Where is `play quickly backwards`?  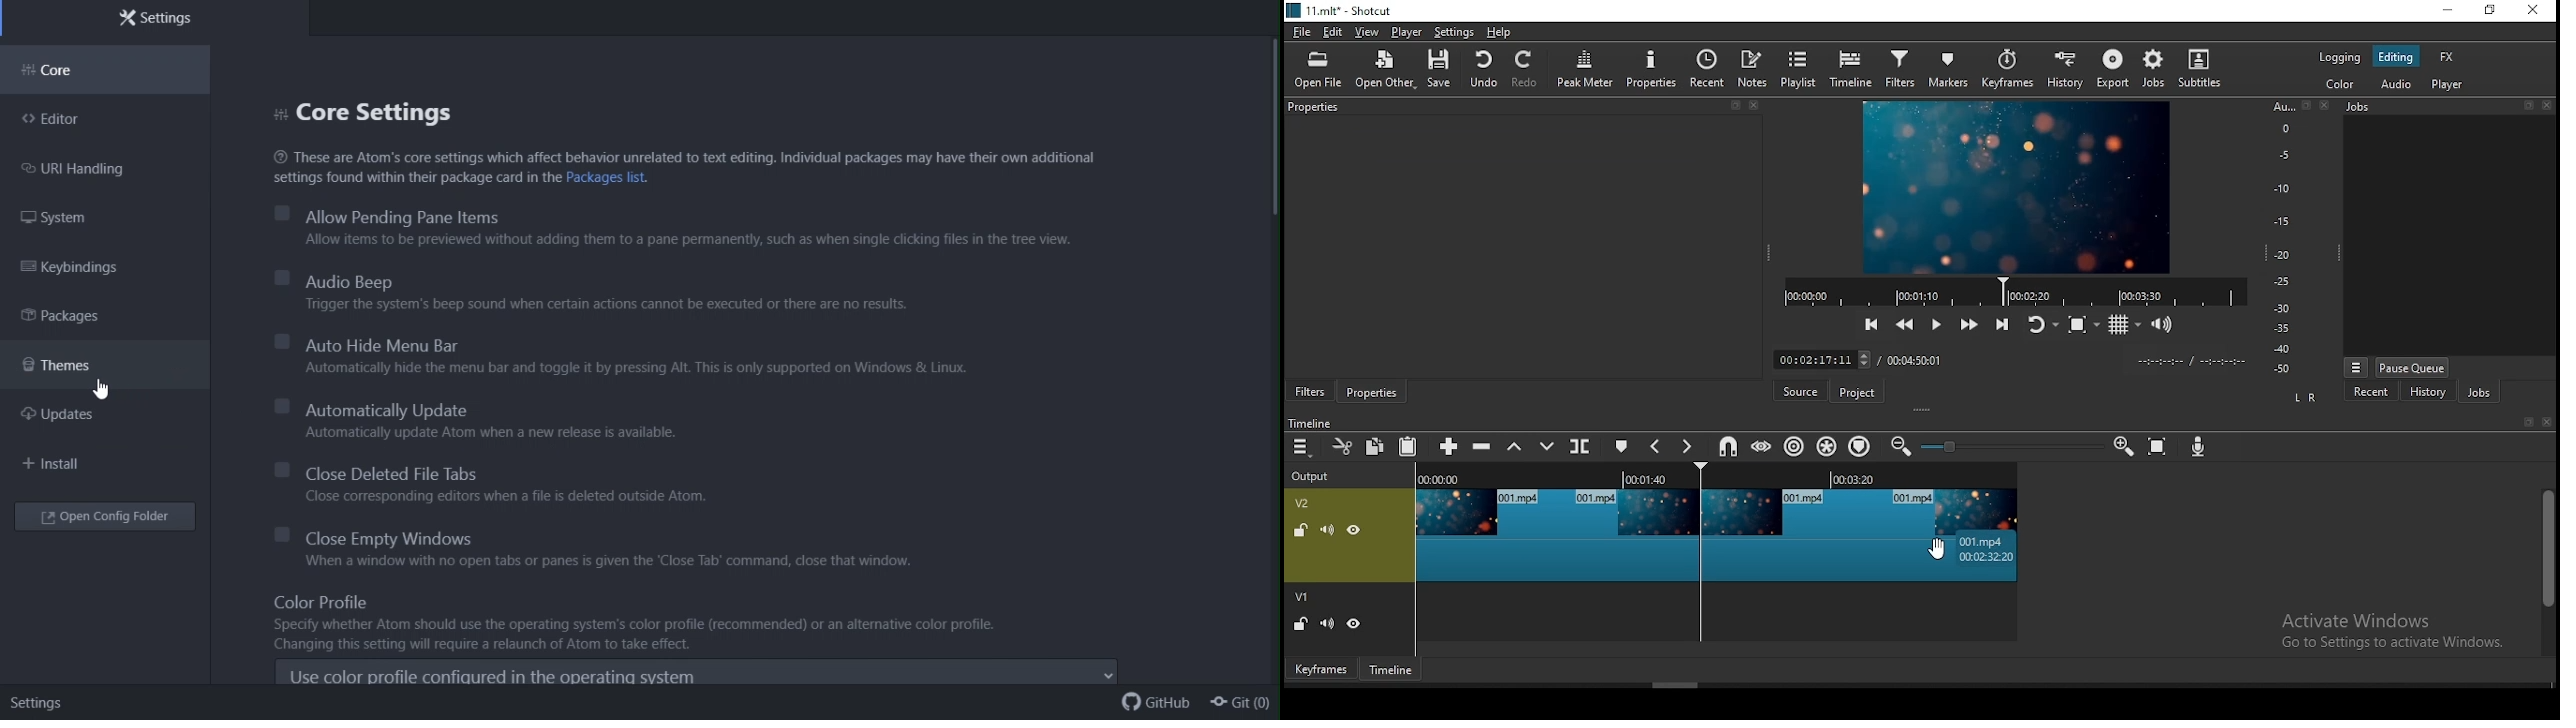
play quickly backwards is located at coordinates (1905, 324).